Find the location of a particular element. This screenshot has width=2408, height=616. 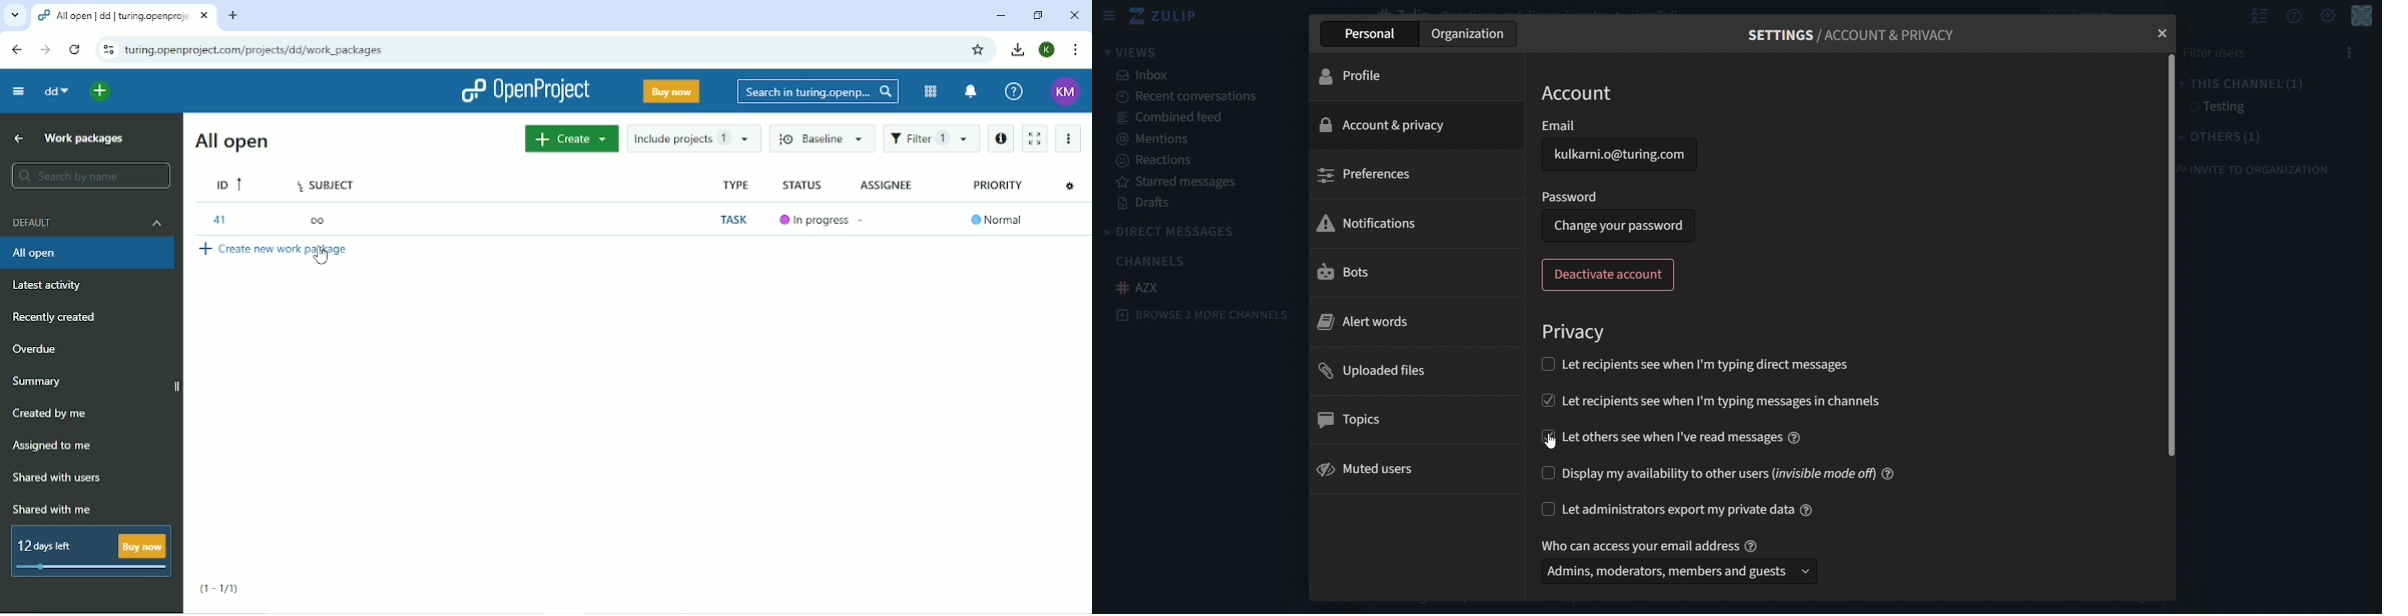

Search tabs is located at coordinates (14, 15).